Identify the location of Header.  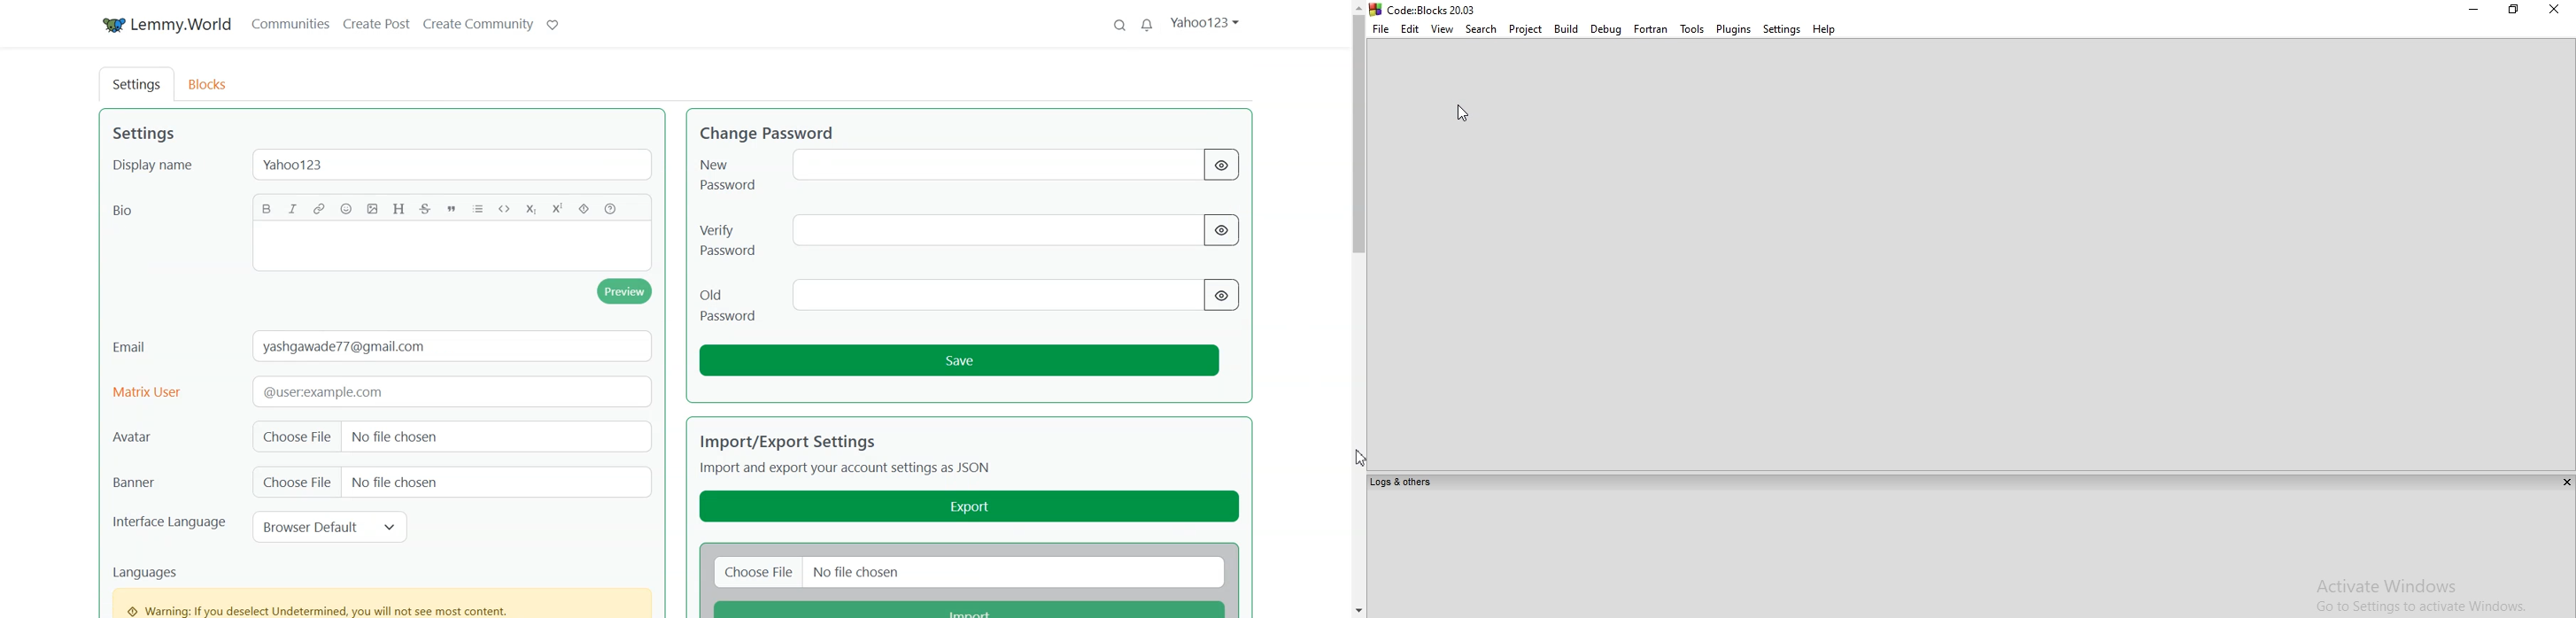
(398, 208).